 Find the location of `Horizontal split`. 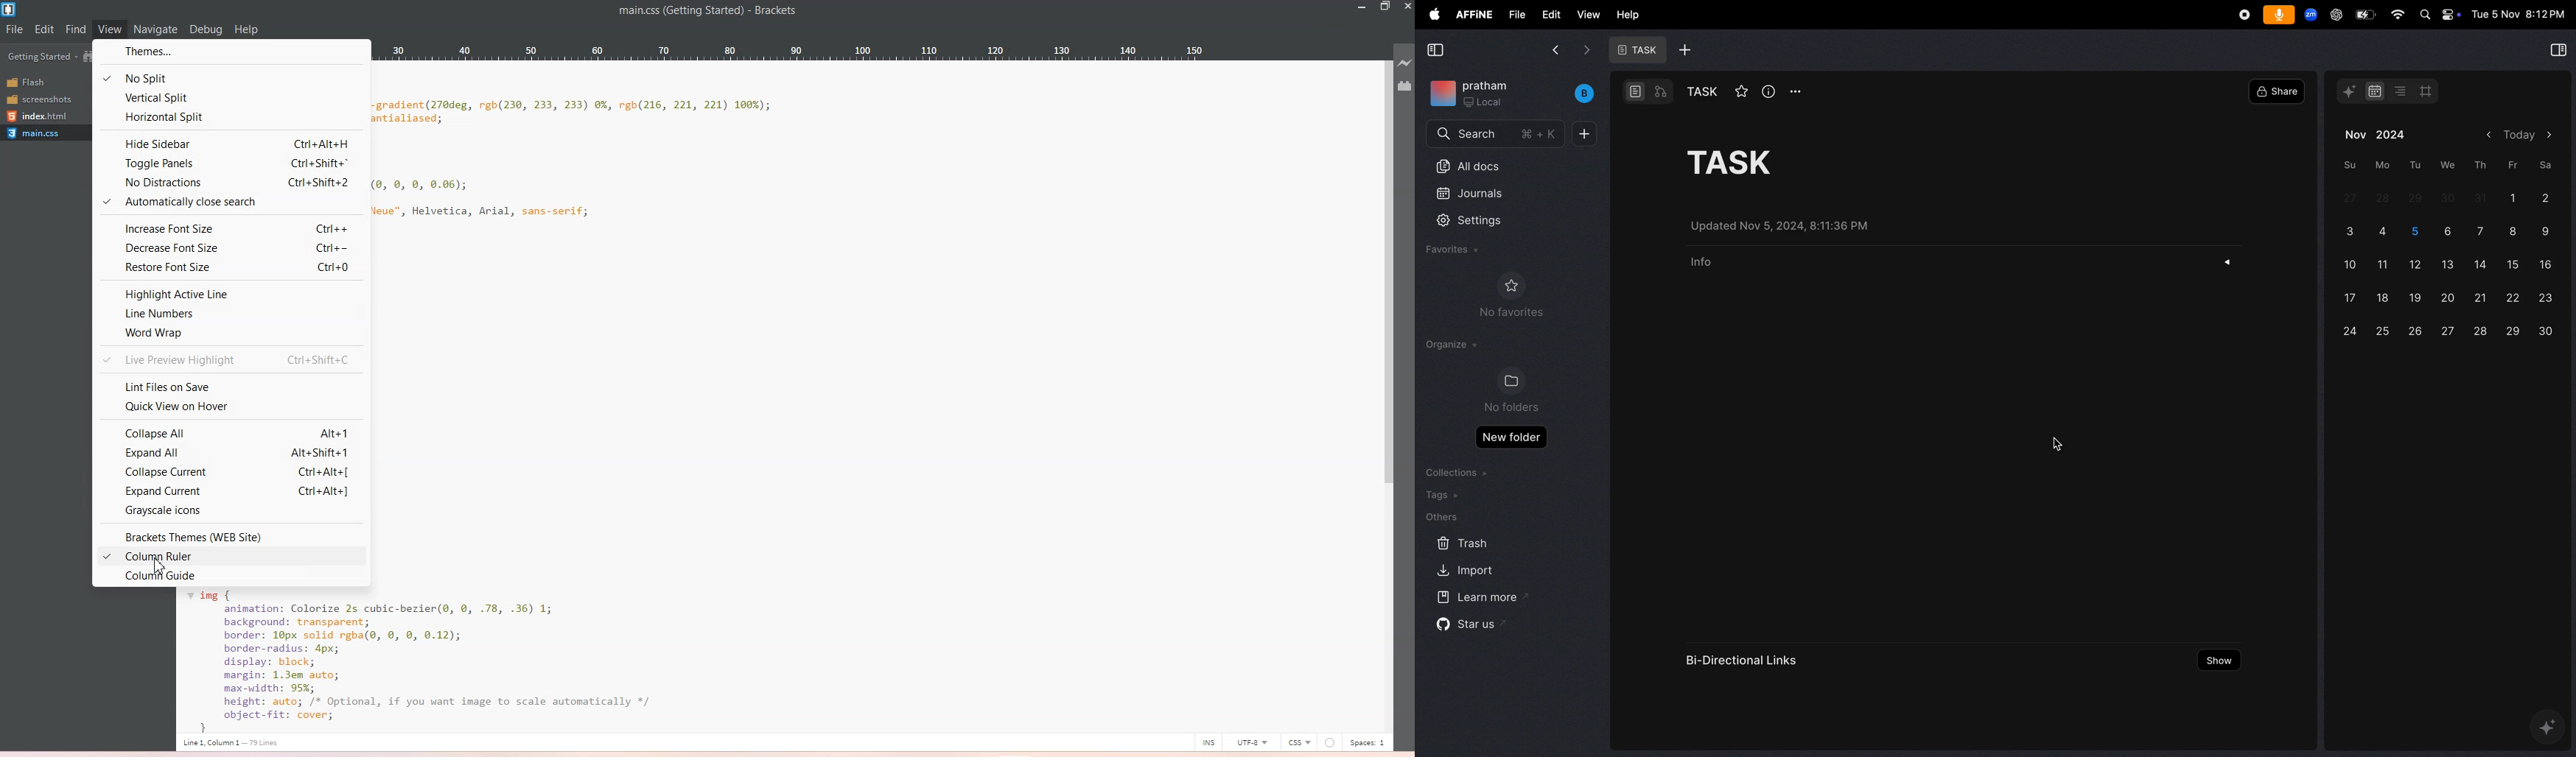

Horizontal split is located at coordinates (231, 117).